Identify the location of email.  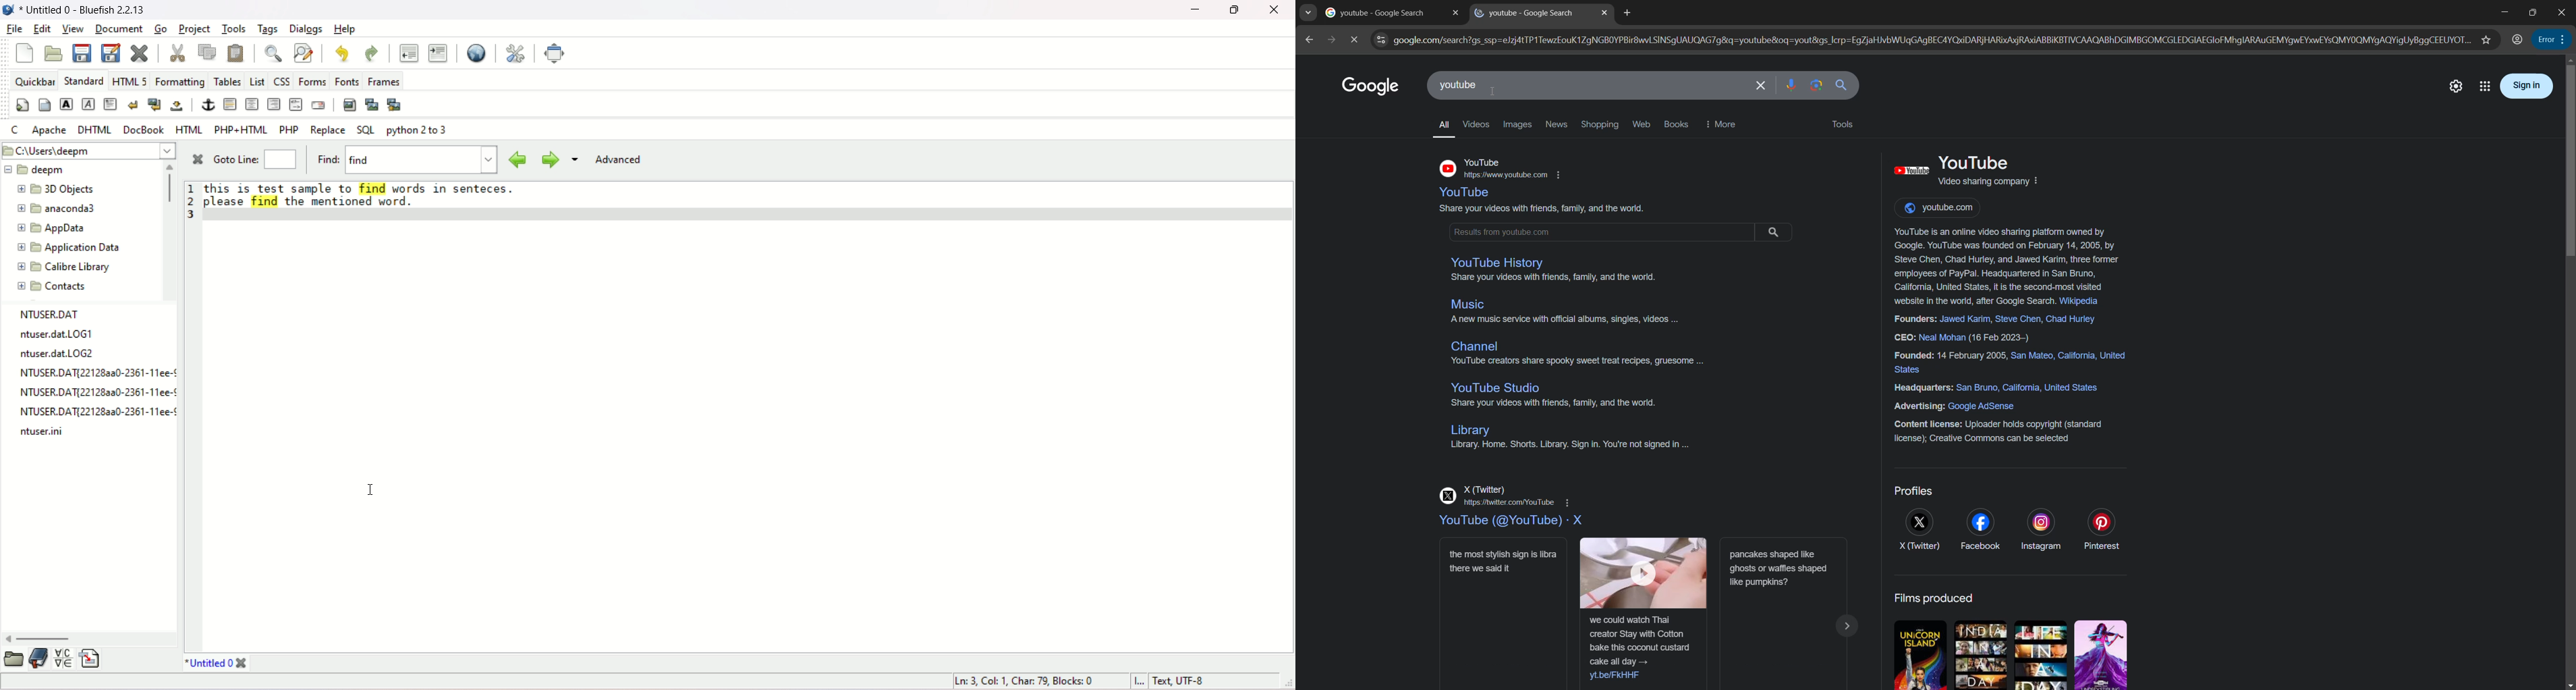
(317, 104).